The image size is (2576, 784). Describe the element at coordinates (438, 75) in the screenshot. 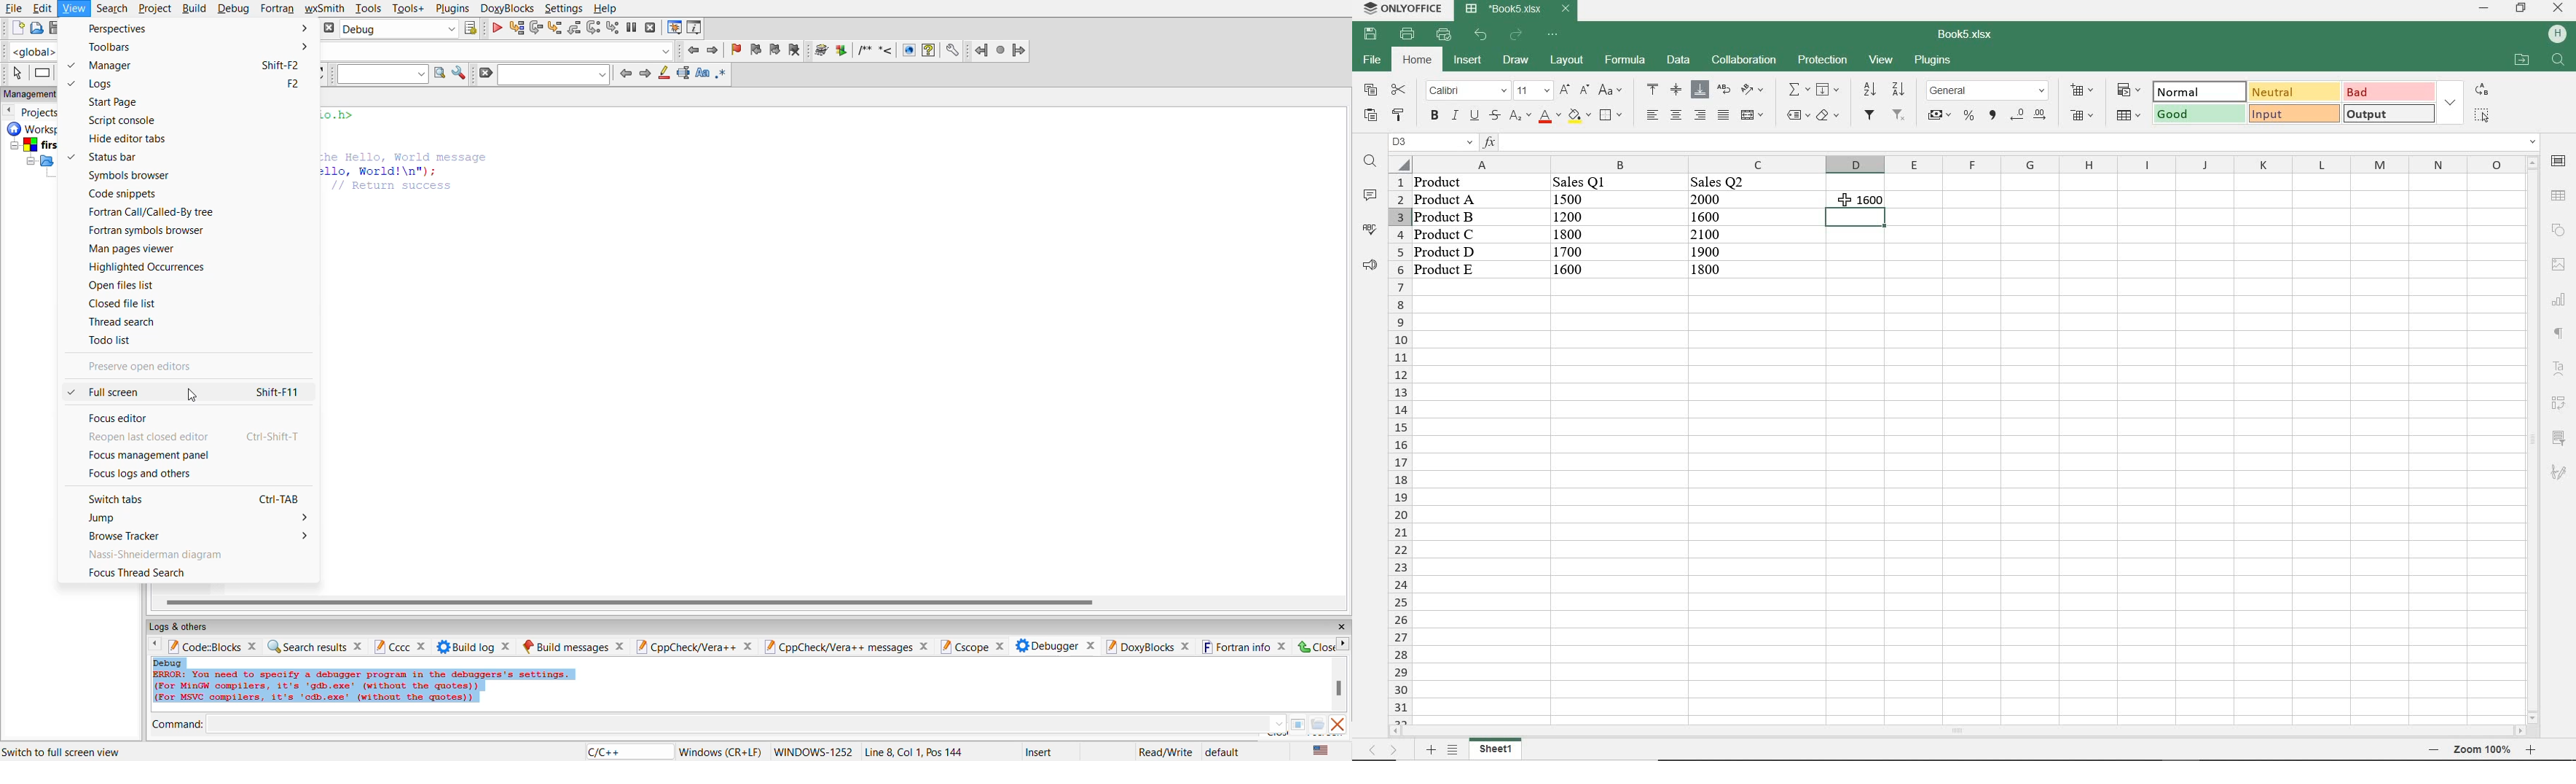

I see `run search` at that location.